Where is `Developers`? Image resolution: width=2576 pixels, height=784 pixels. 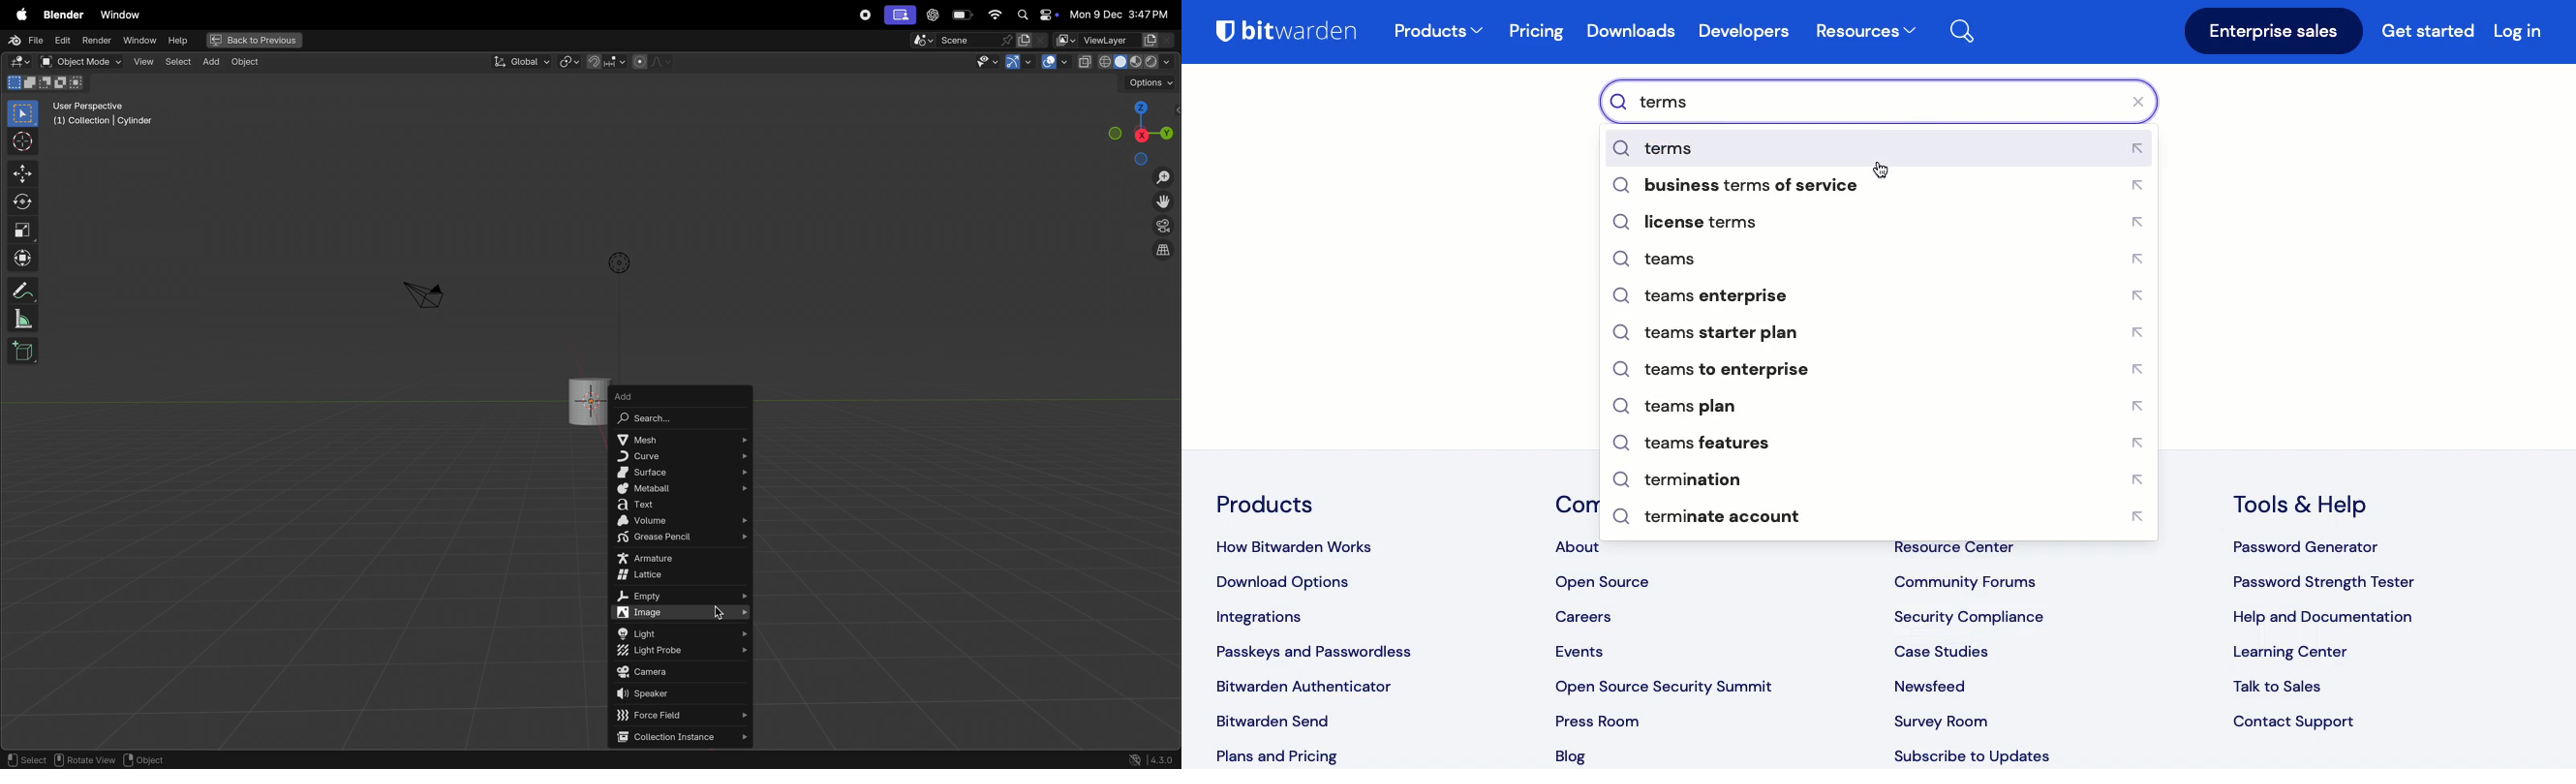
Developers is located at coordinates (1743, 32).